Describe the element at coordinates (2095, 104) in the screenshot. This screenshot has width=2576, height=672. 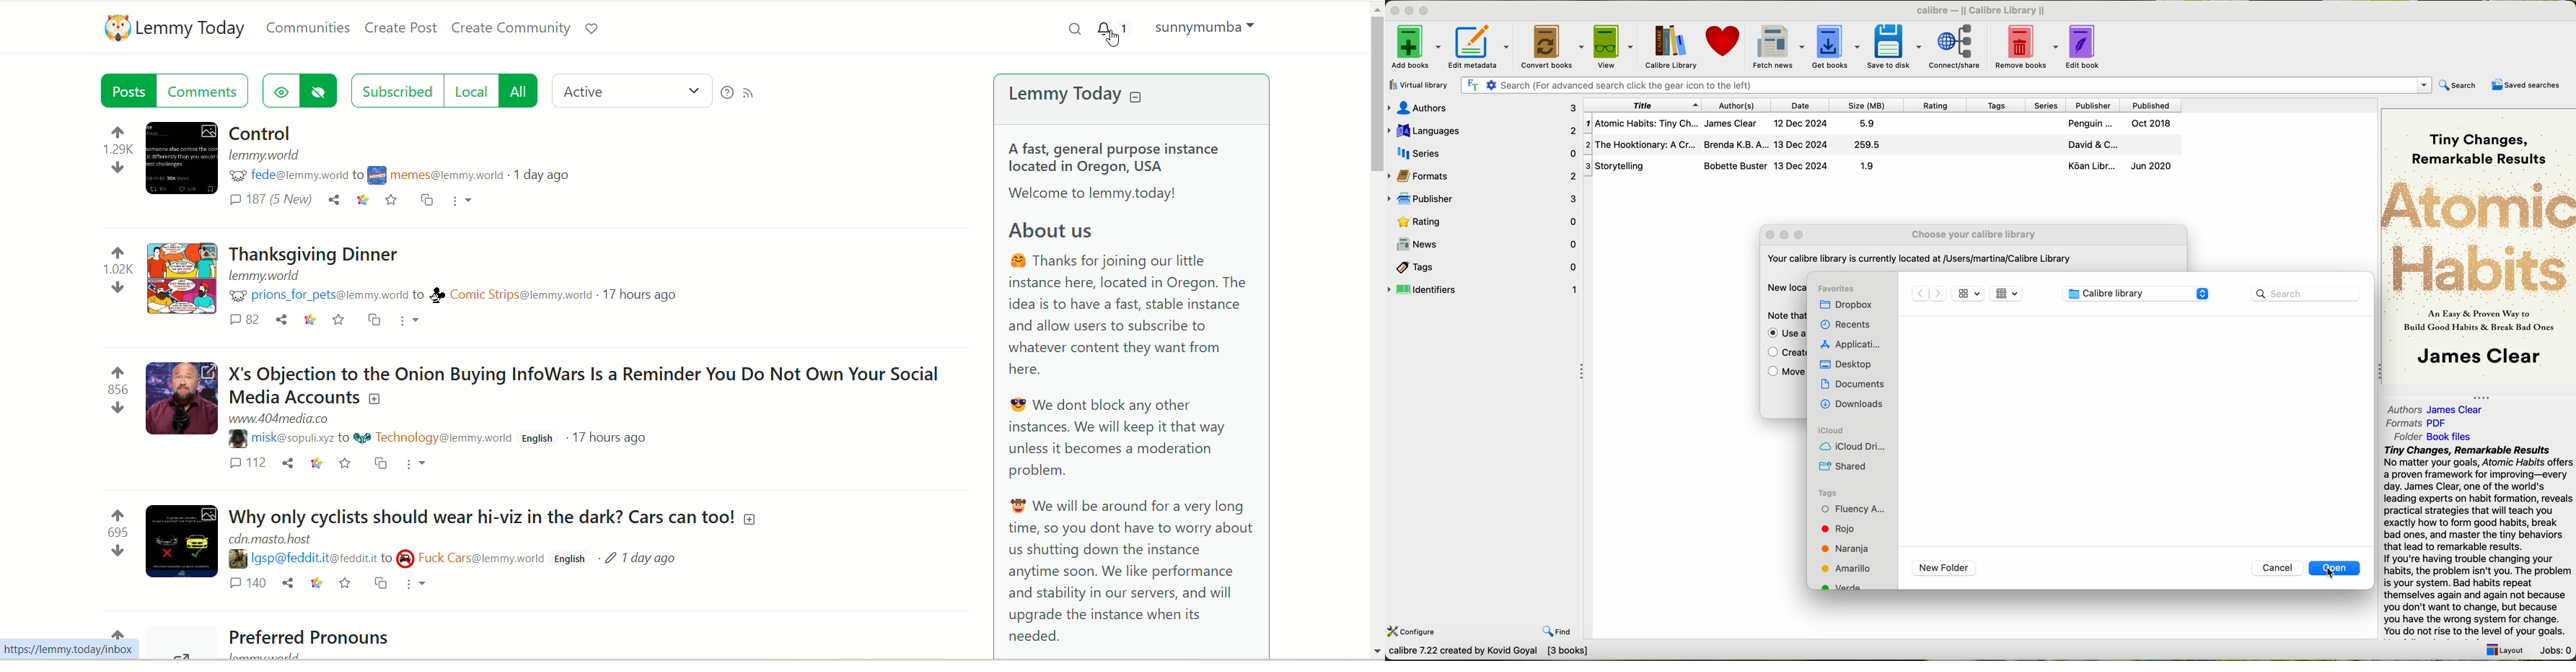
I see `Publisher` at that location.